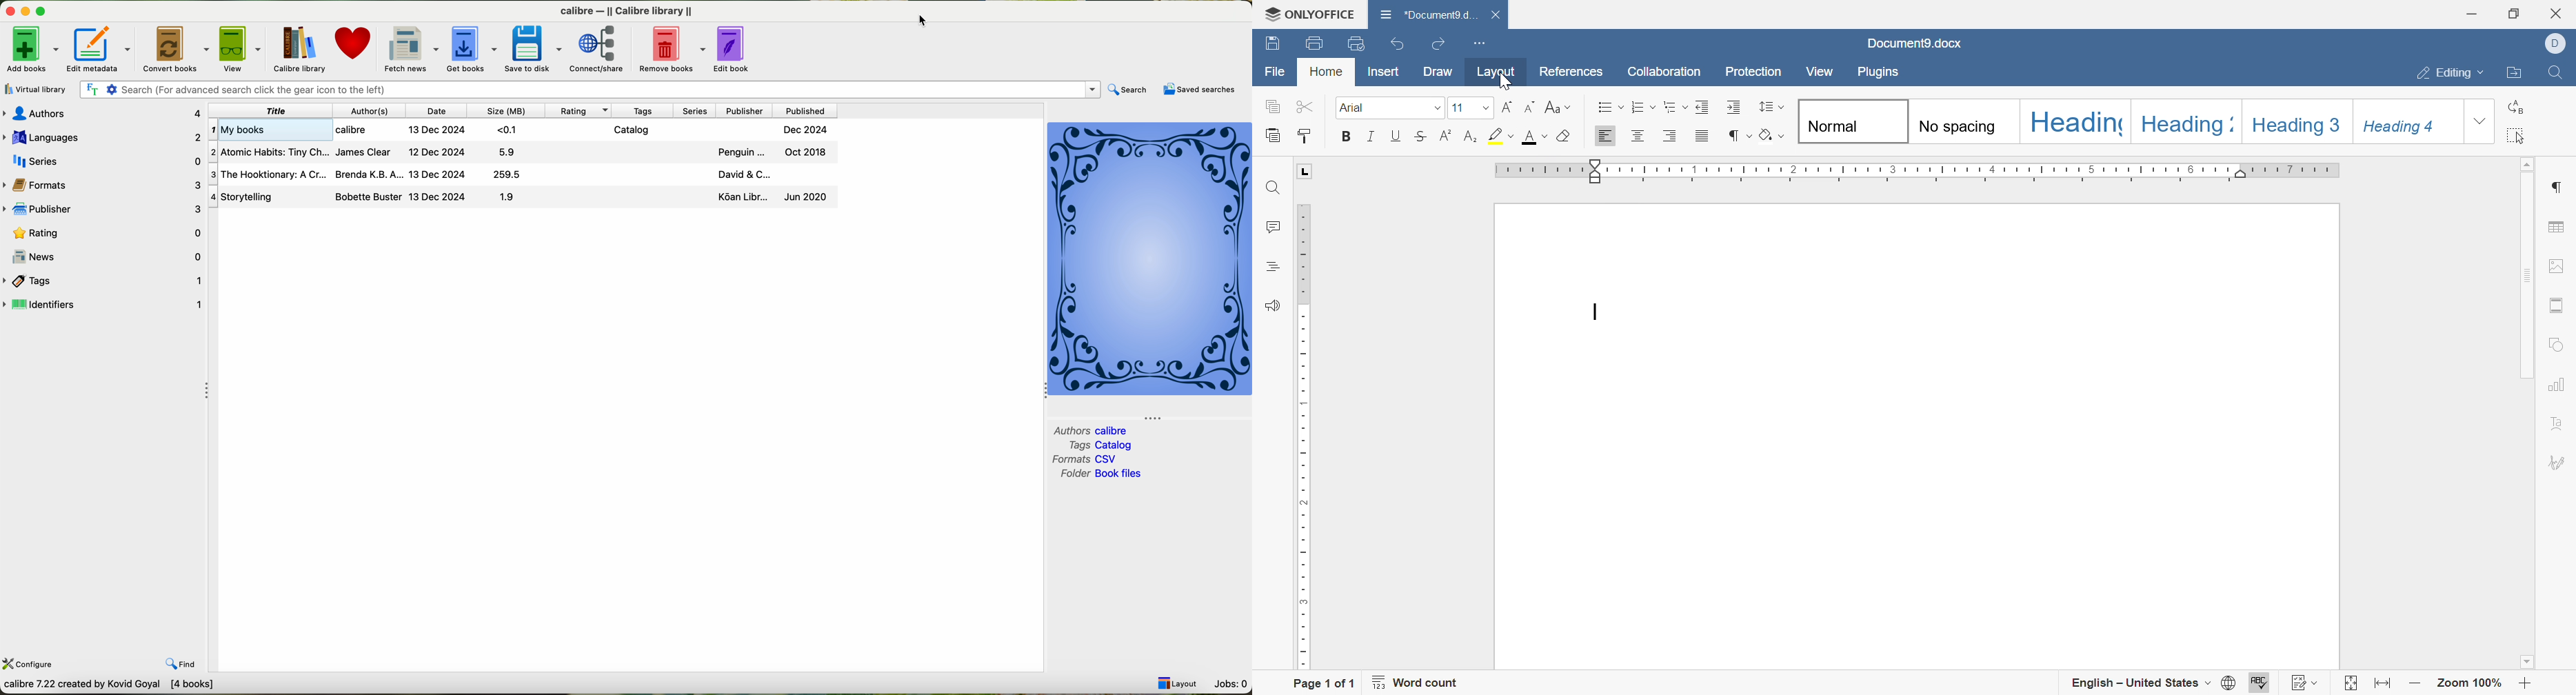  I want to click on font, so click(1389, 107).